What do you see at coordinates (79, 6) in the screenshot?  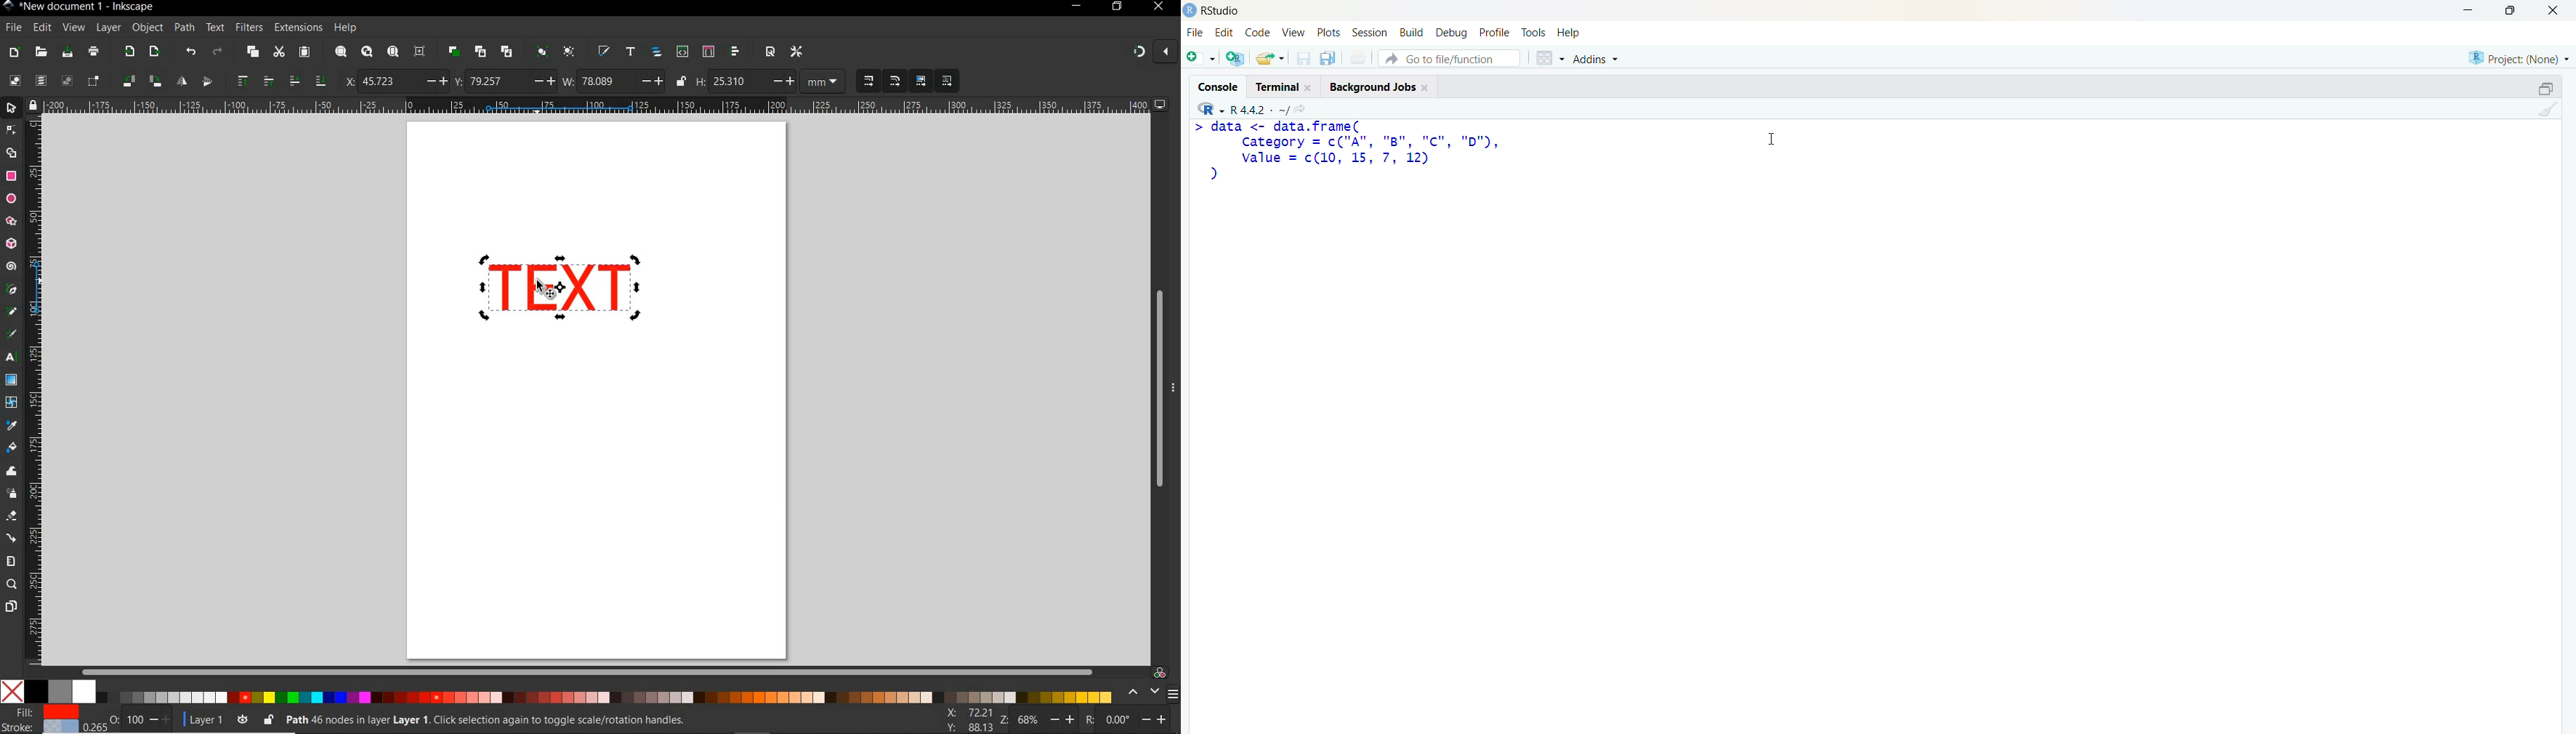 I see `FILE NAME` at bounding box center [79, 6].